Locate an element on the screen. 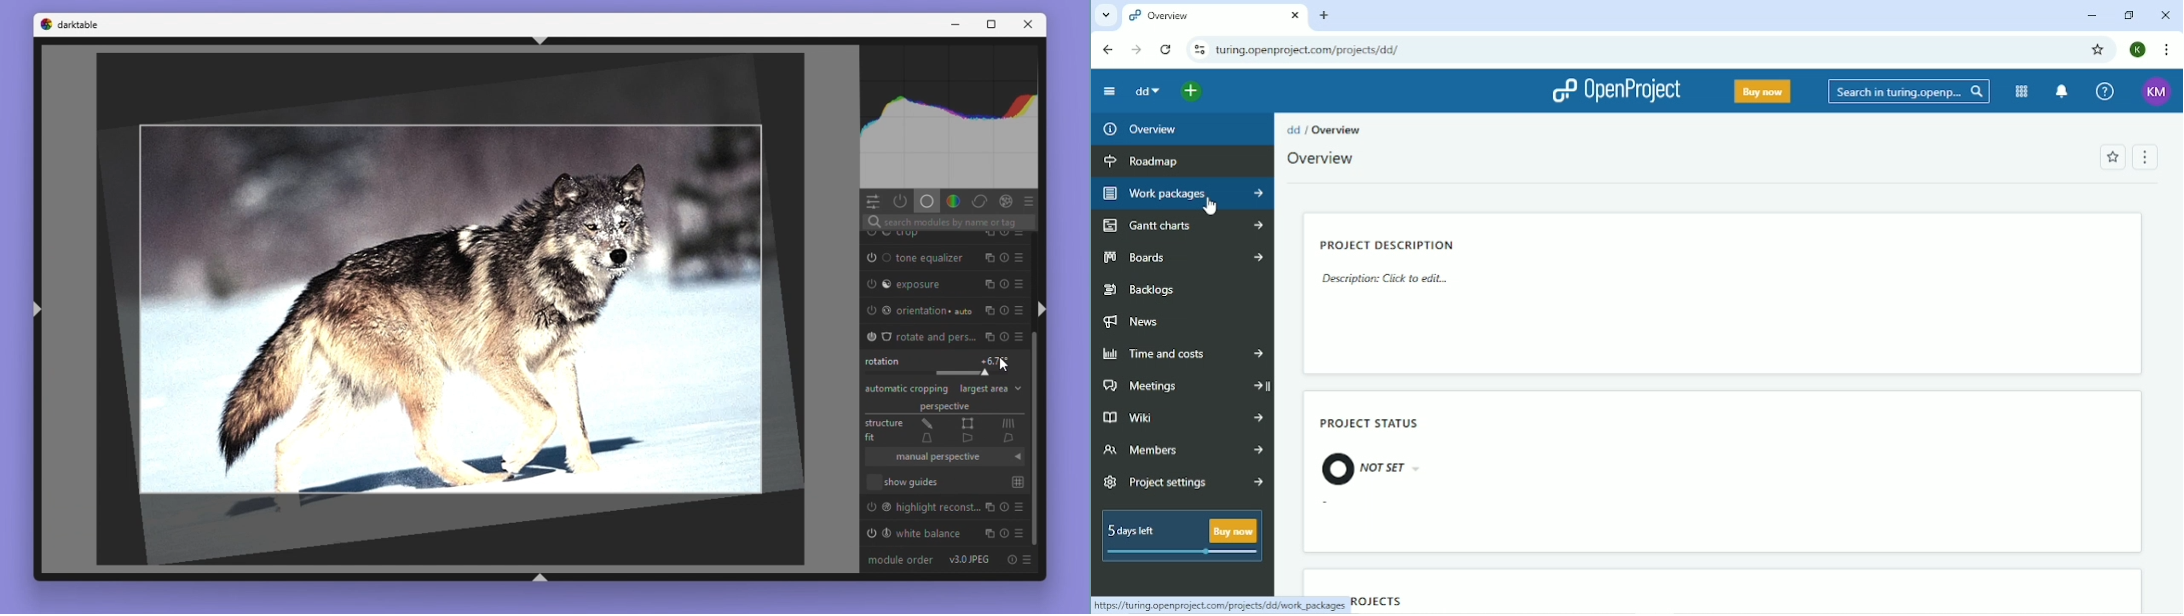  Minimise is located at coordinates (953, 26).